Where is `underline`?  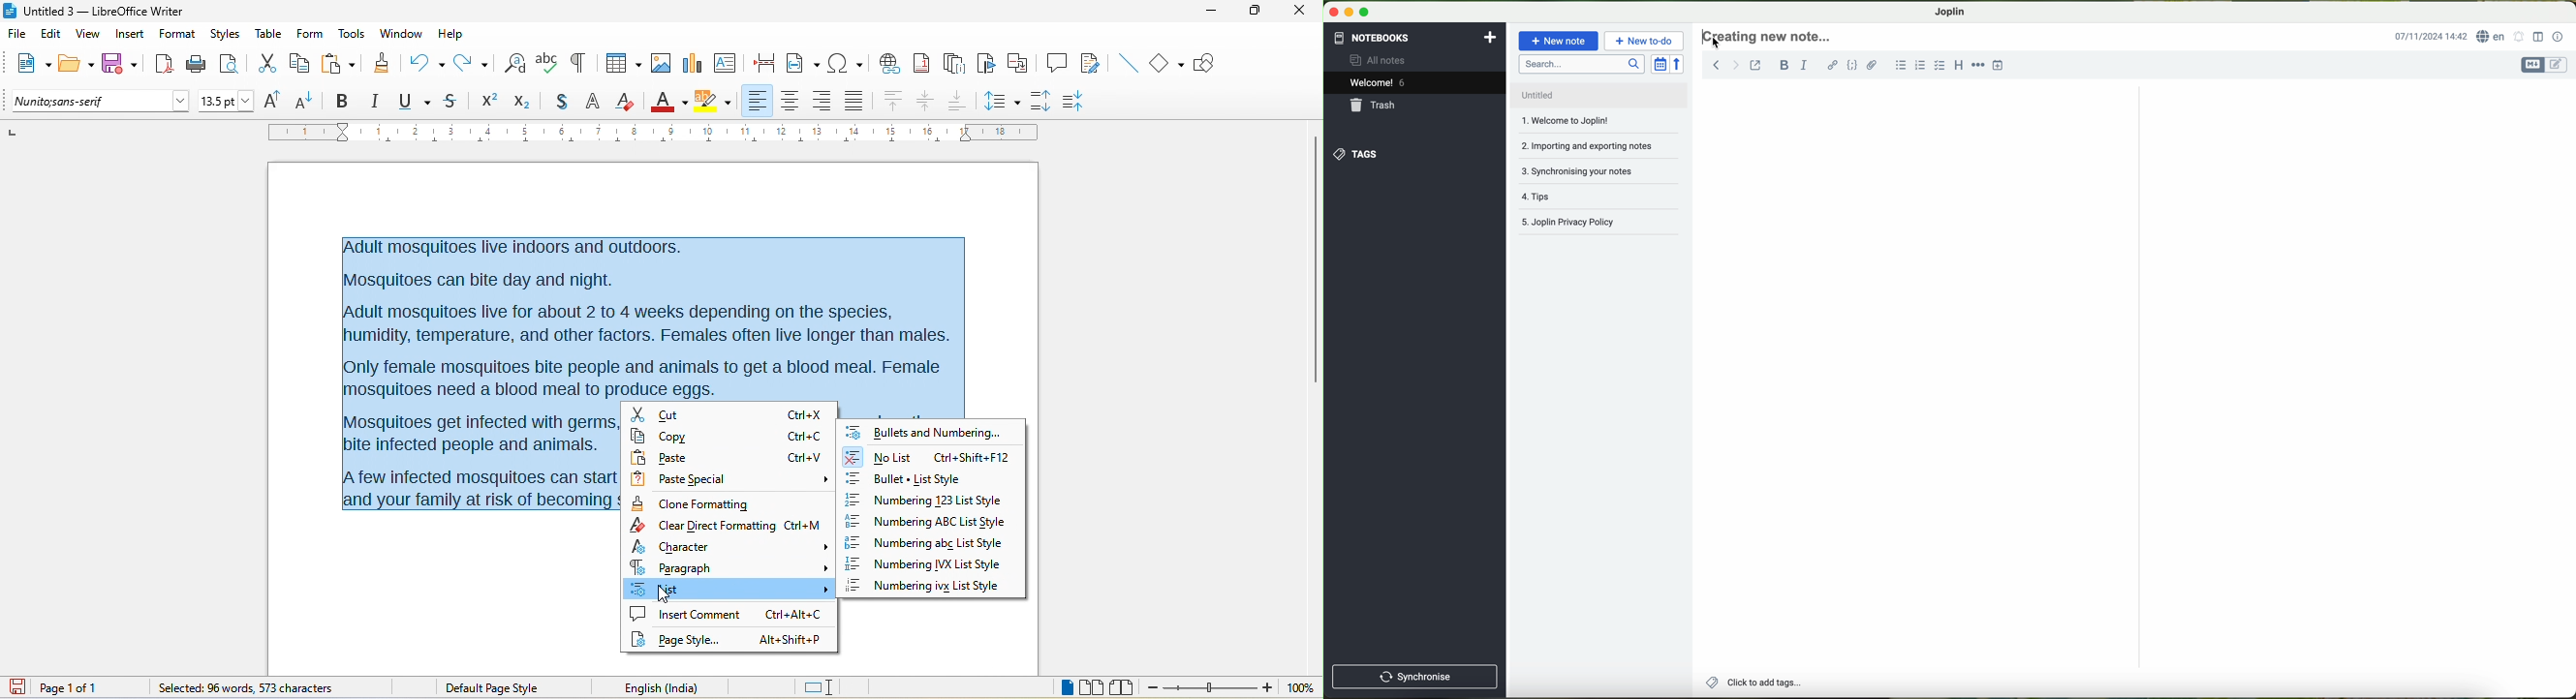
underline is located at coordinates (416, 102).